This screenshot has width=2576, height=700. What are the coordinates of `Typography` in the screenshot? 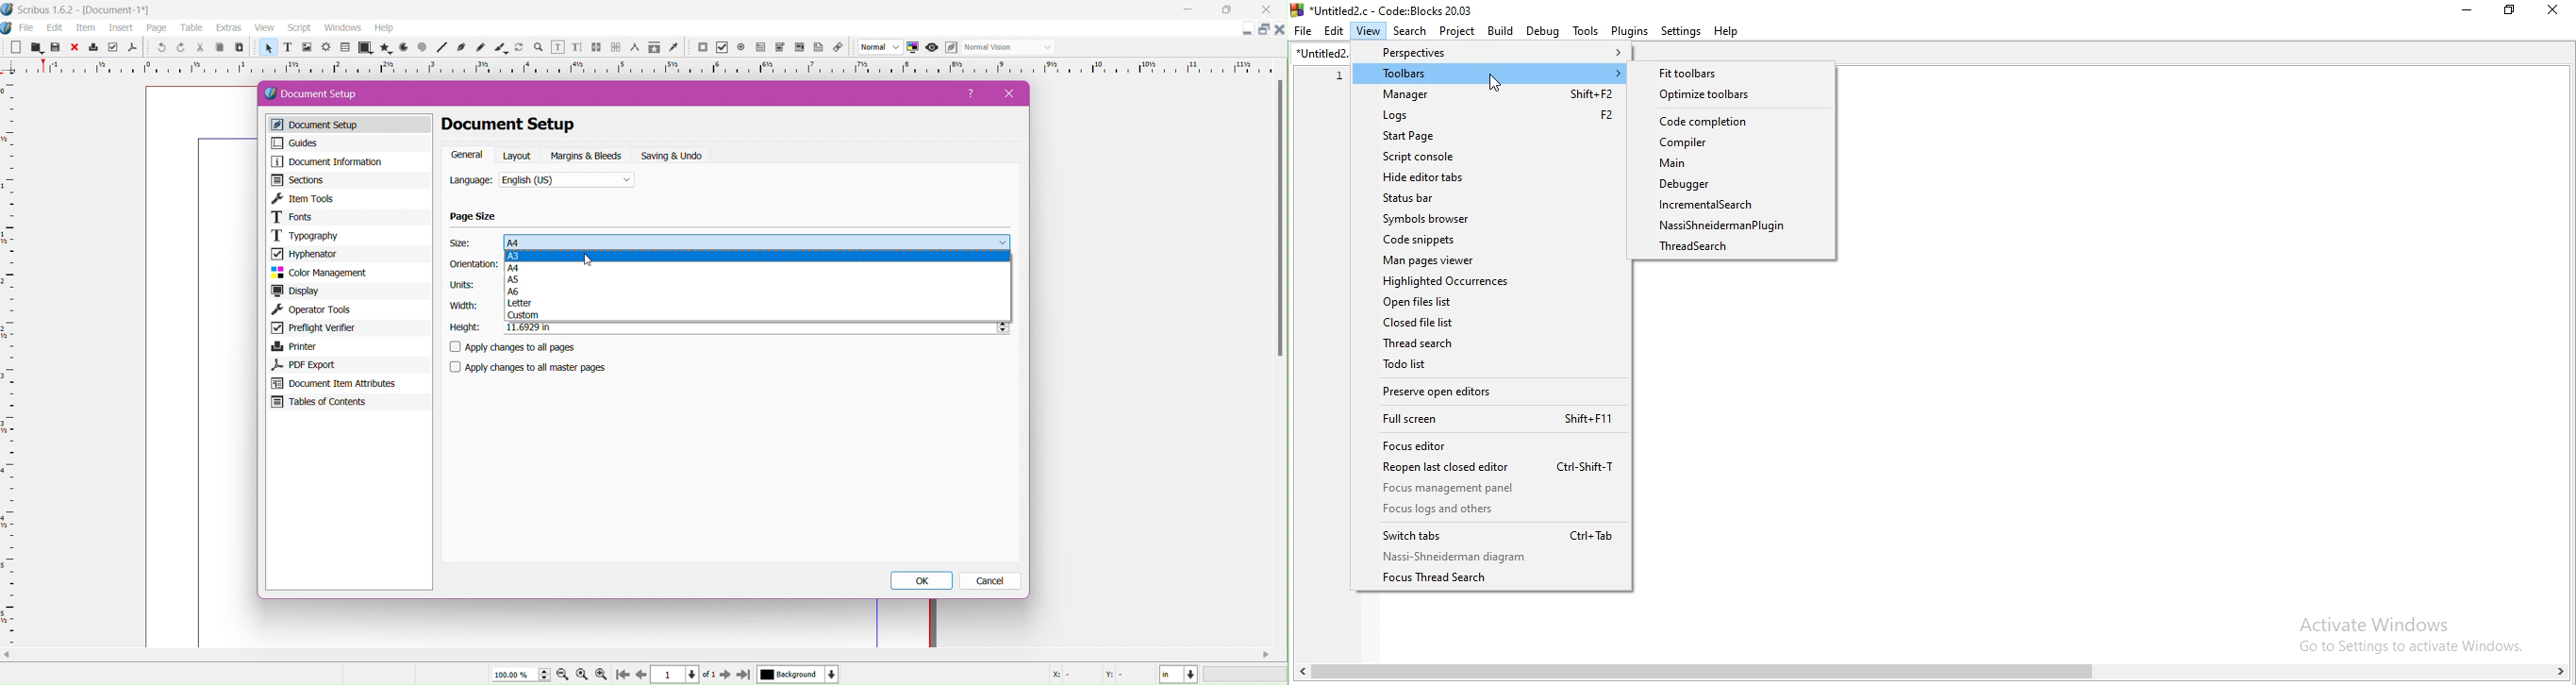 It's located at (350, 235).